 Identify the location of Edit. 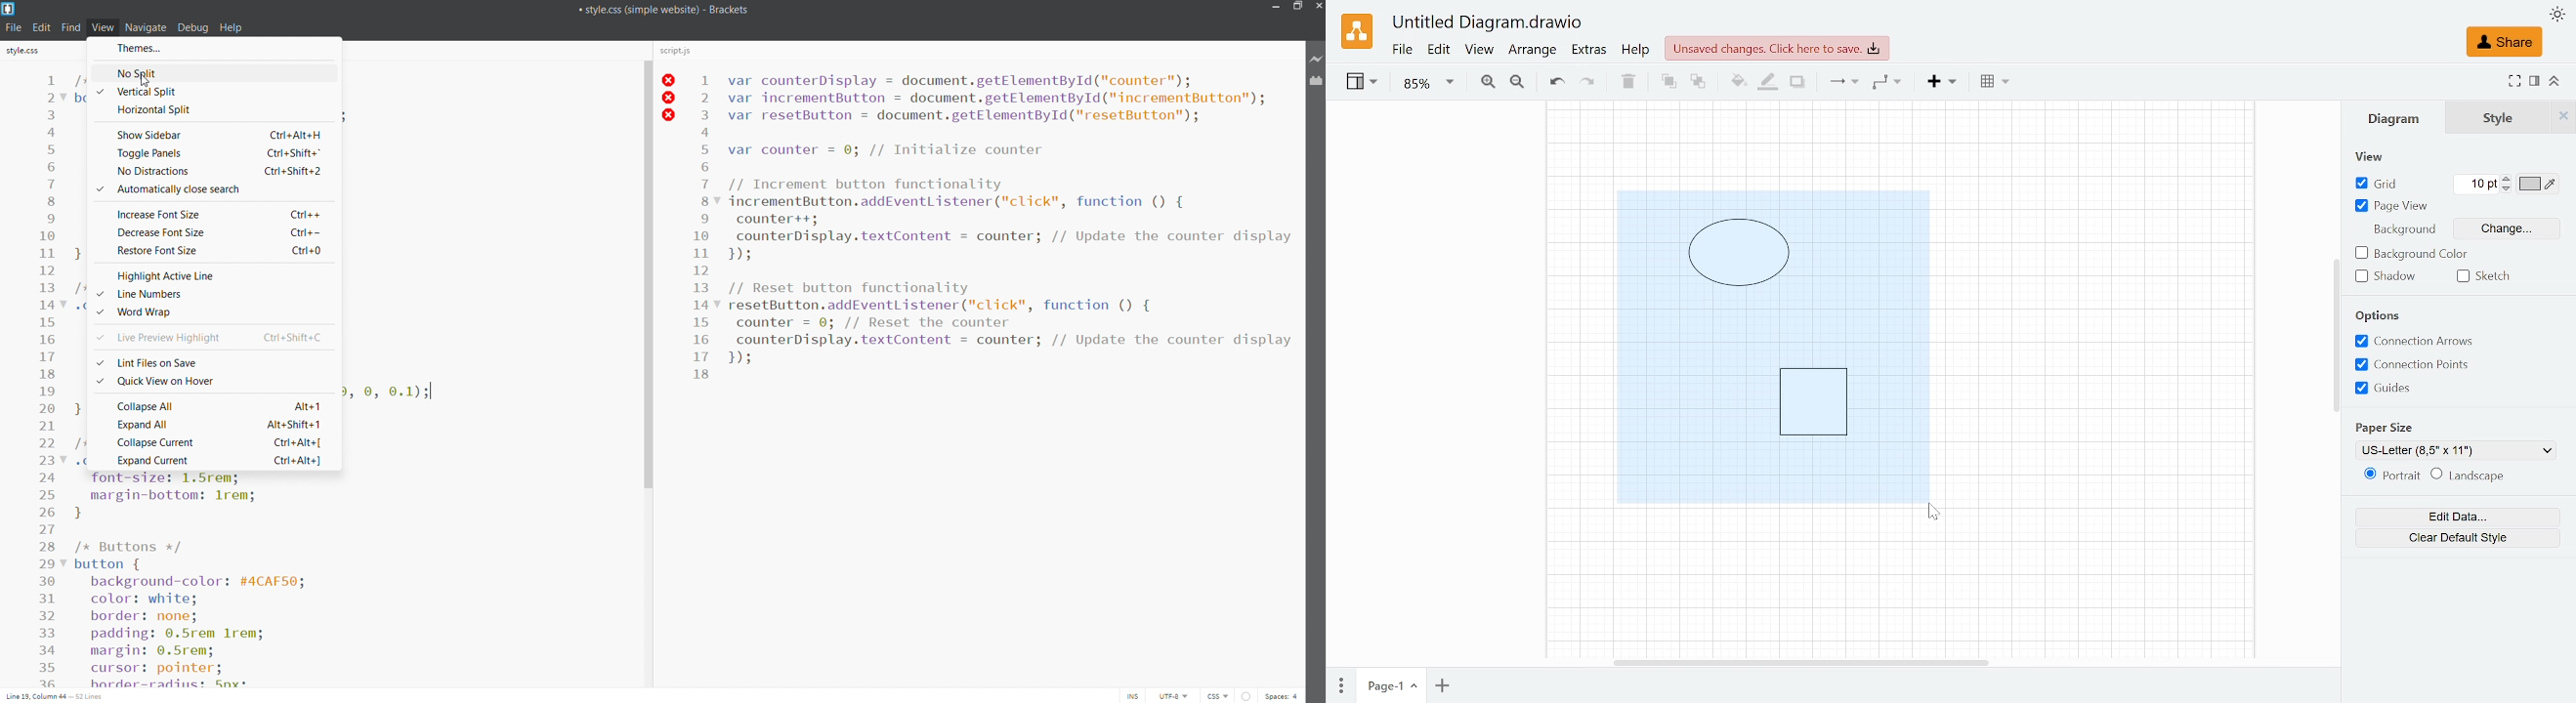
(1440, 51).